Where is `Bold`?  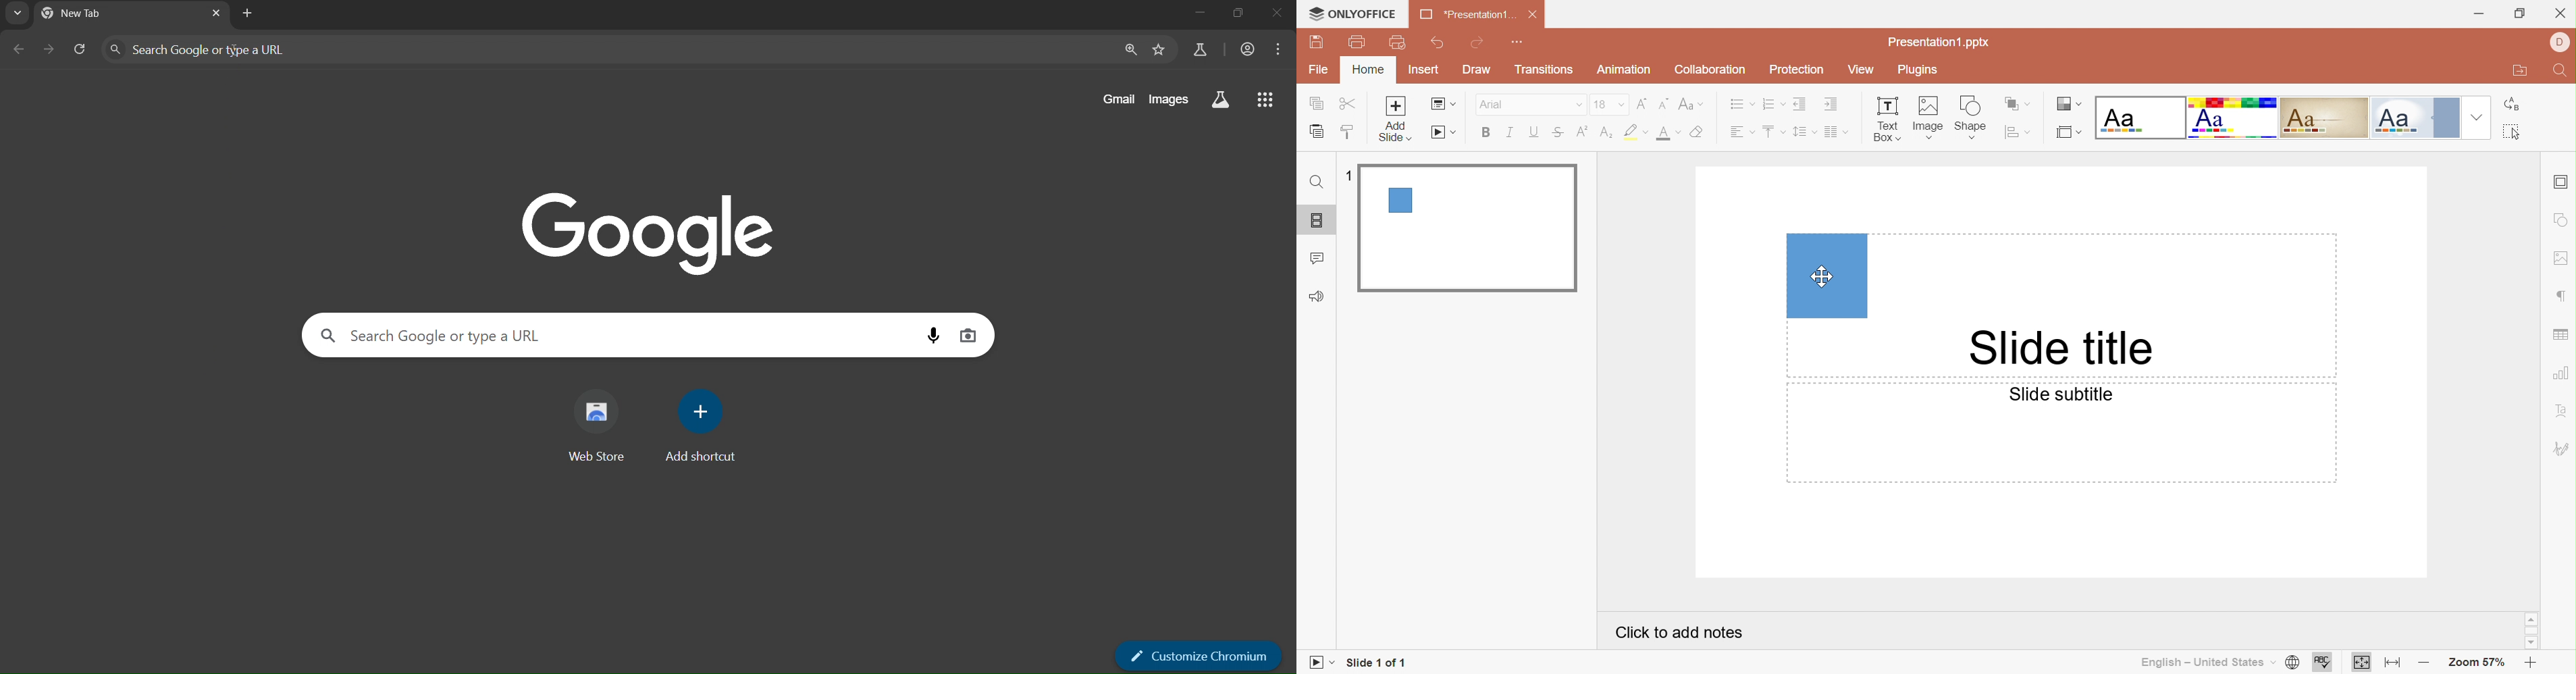
Bold is located at coordinates (1488, 132).